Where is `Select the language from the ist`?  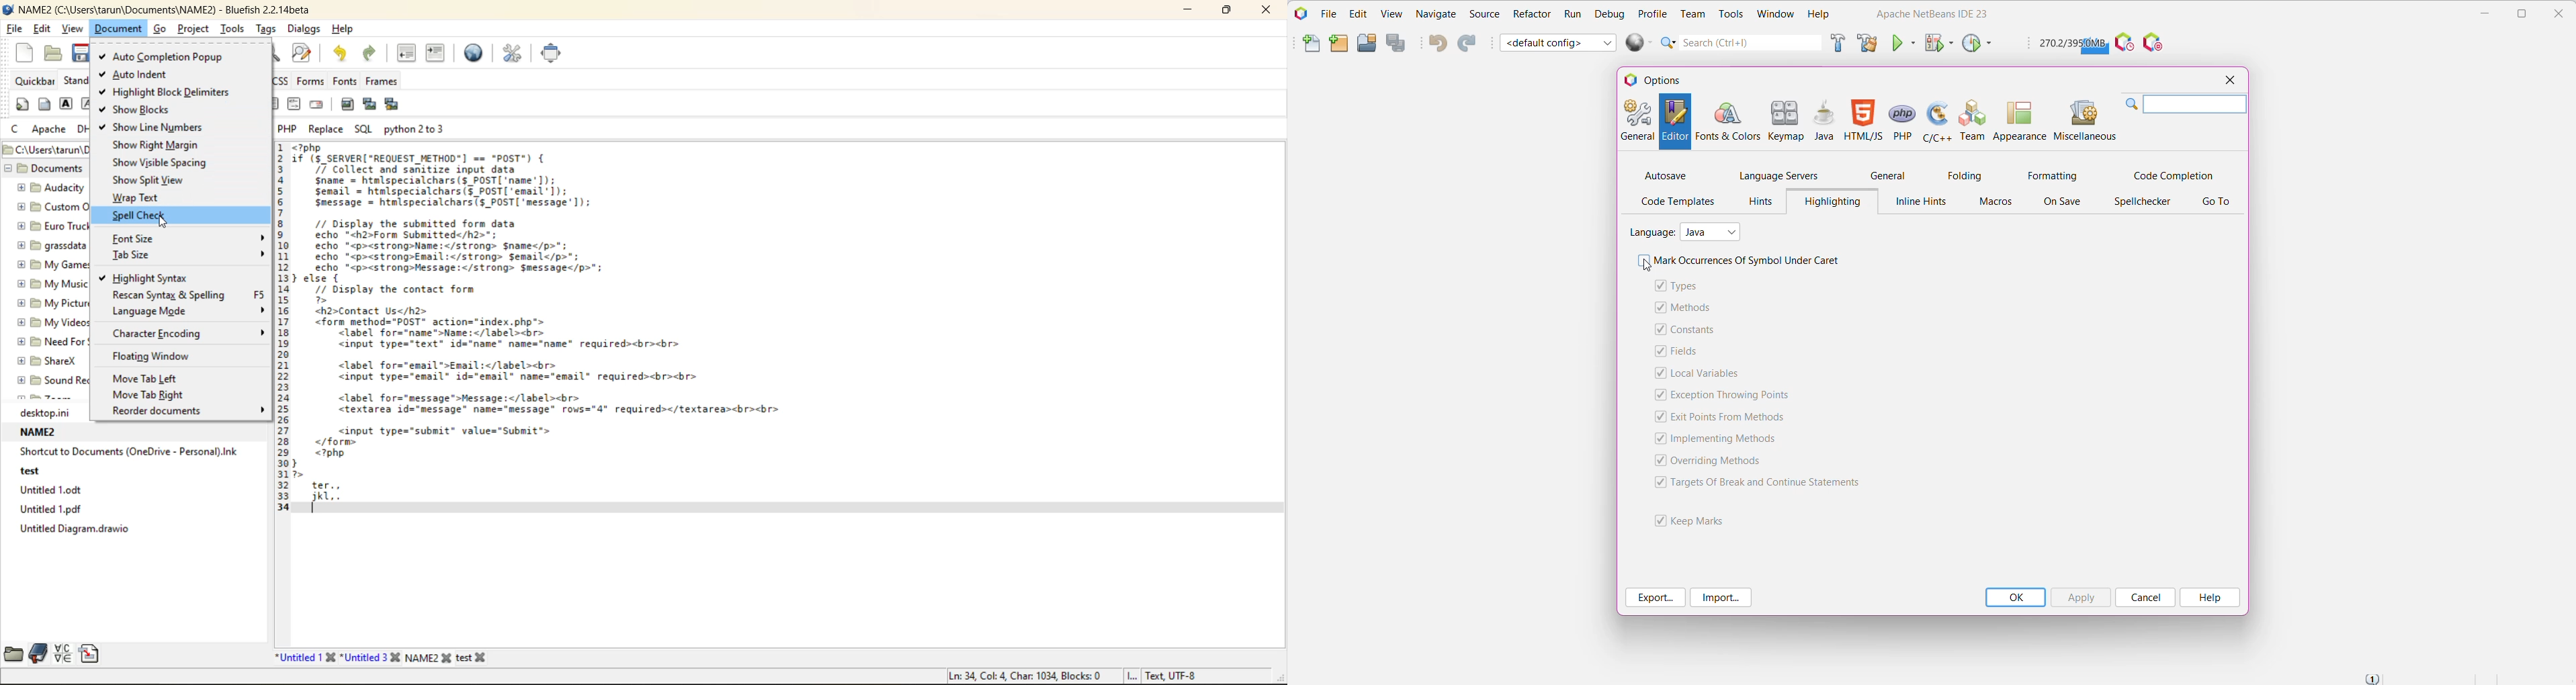
Select the language from the ist is located at coordinates (1713, 232).